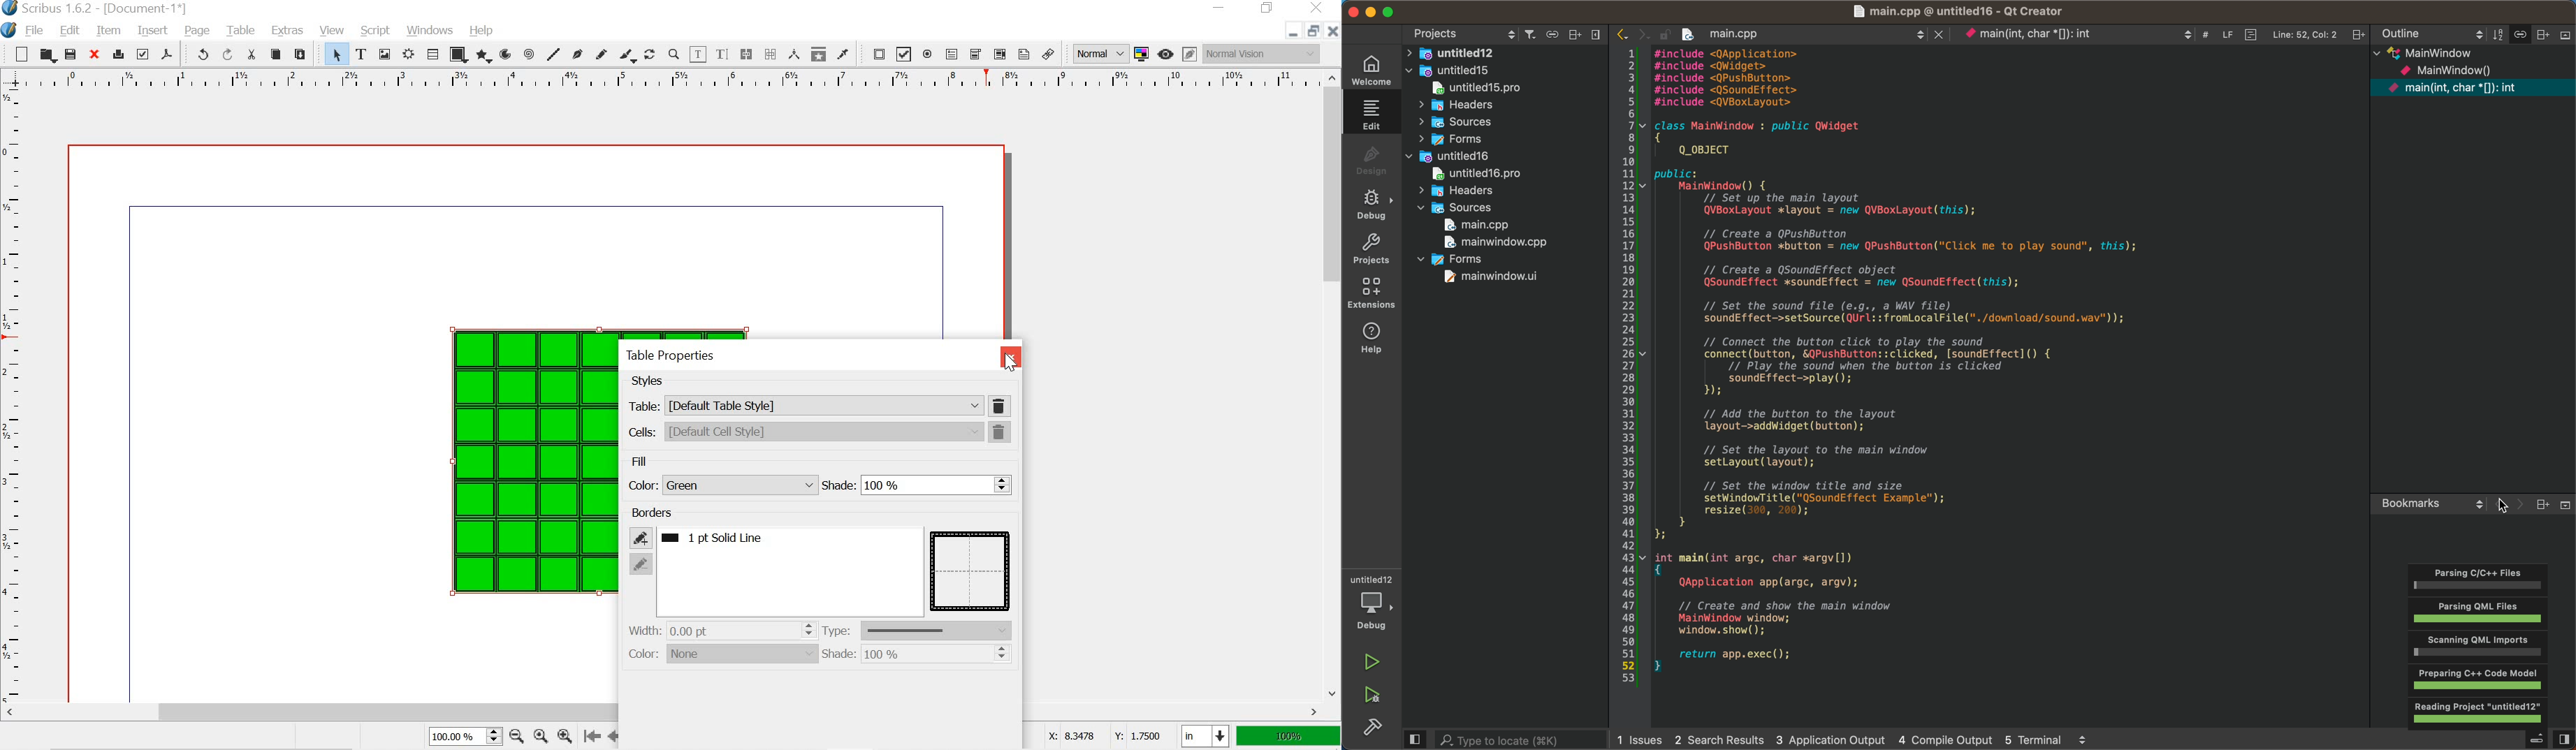 The height and width of the screenshot is (756, 2576). I want to click on script, so click(376, 31).